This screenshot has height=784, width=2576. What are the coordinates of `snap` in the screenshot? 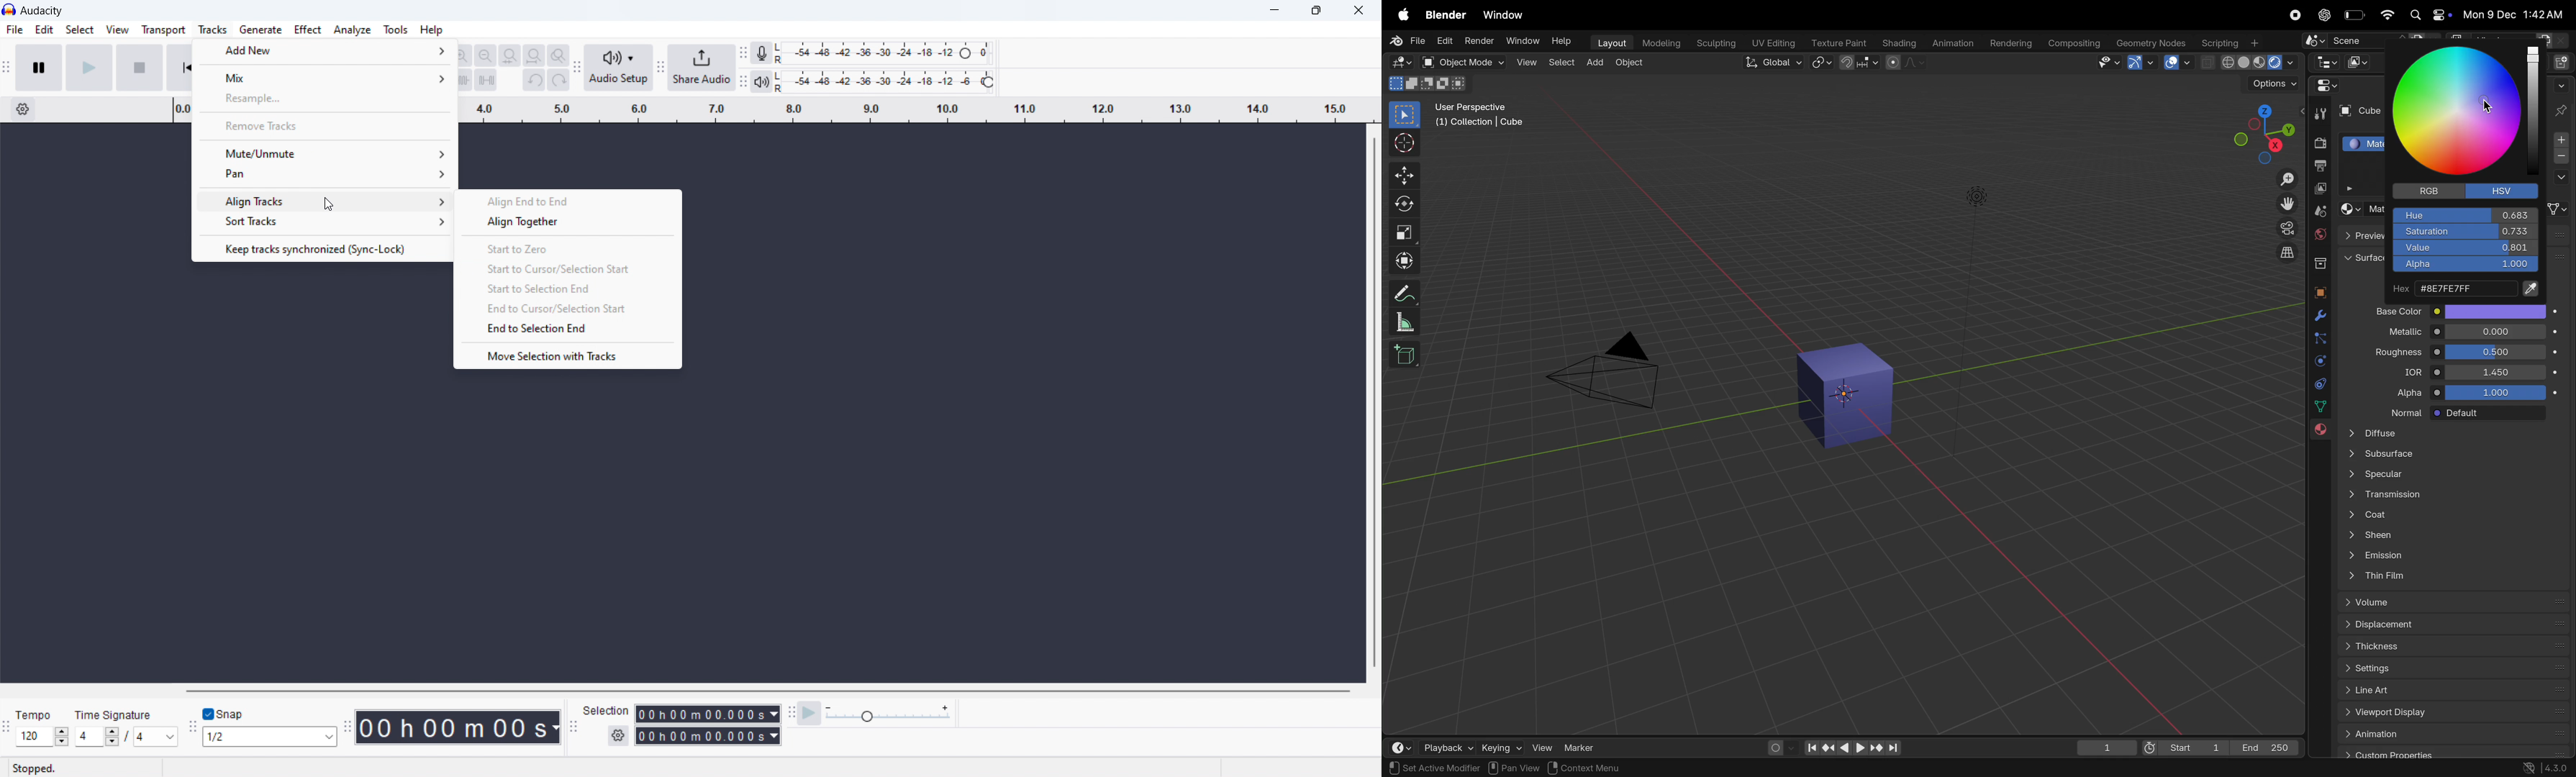 It's located at (238, 713).